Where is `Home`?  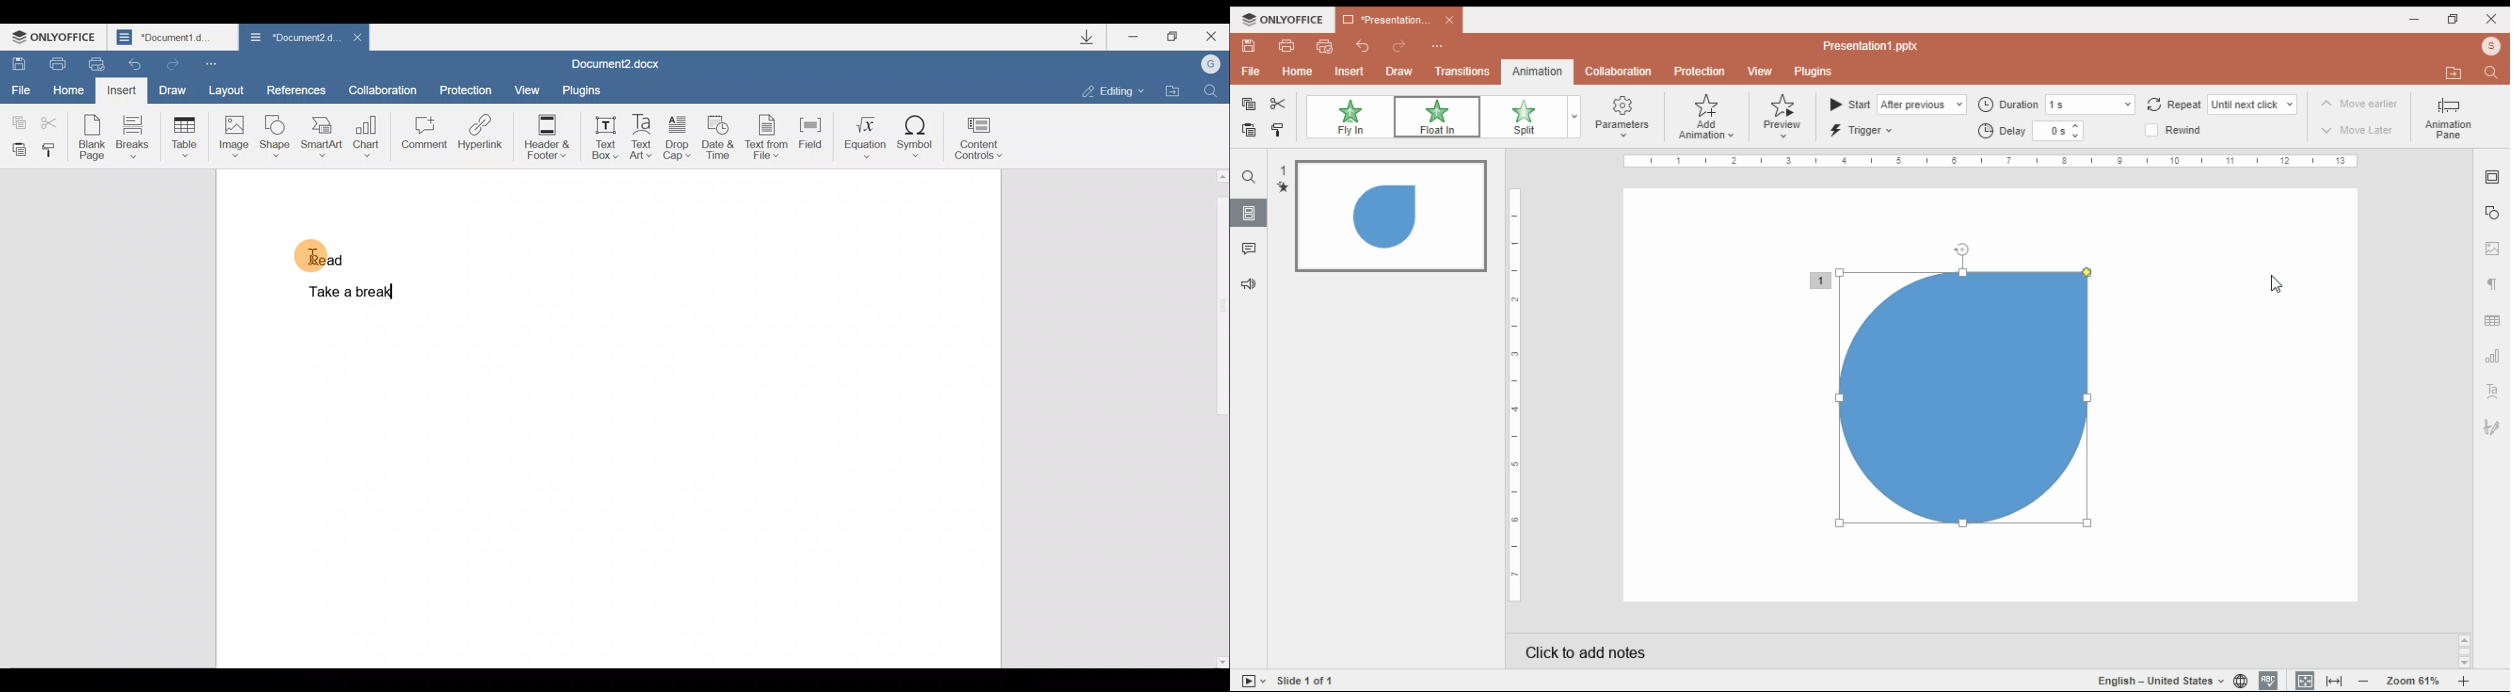 Home is located at coordinates (66, 87).